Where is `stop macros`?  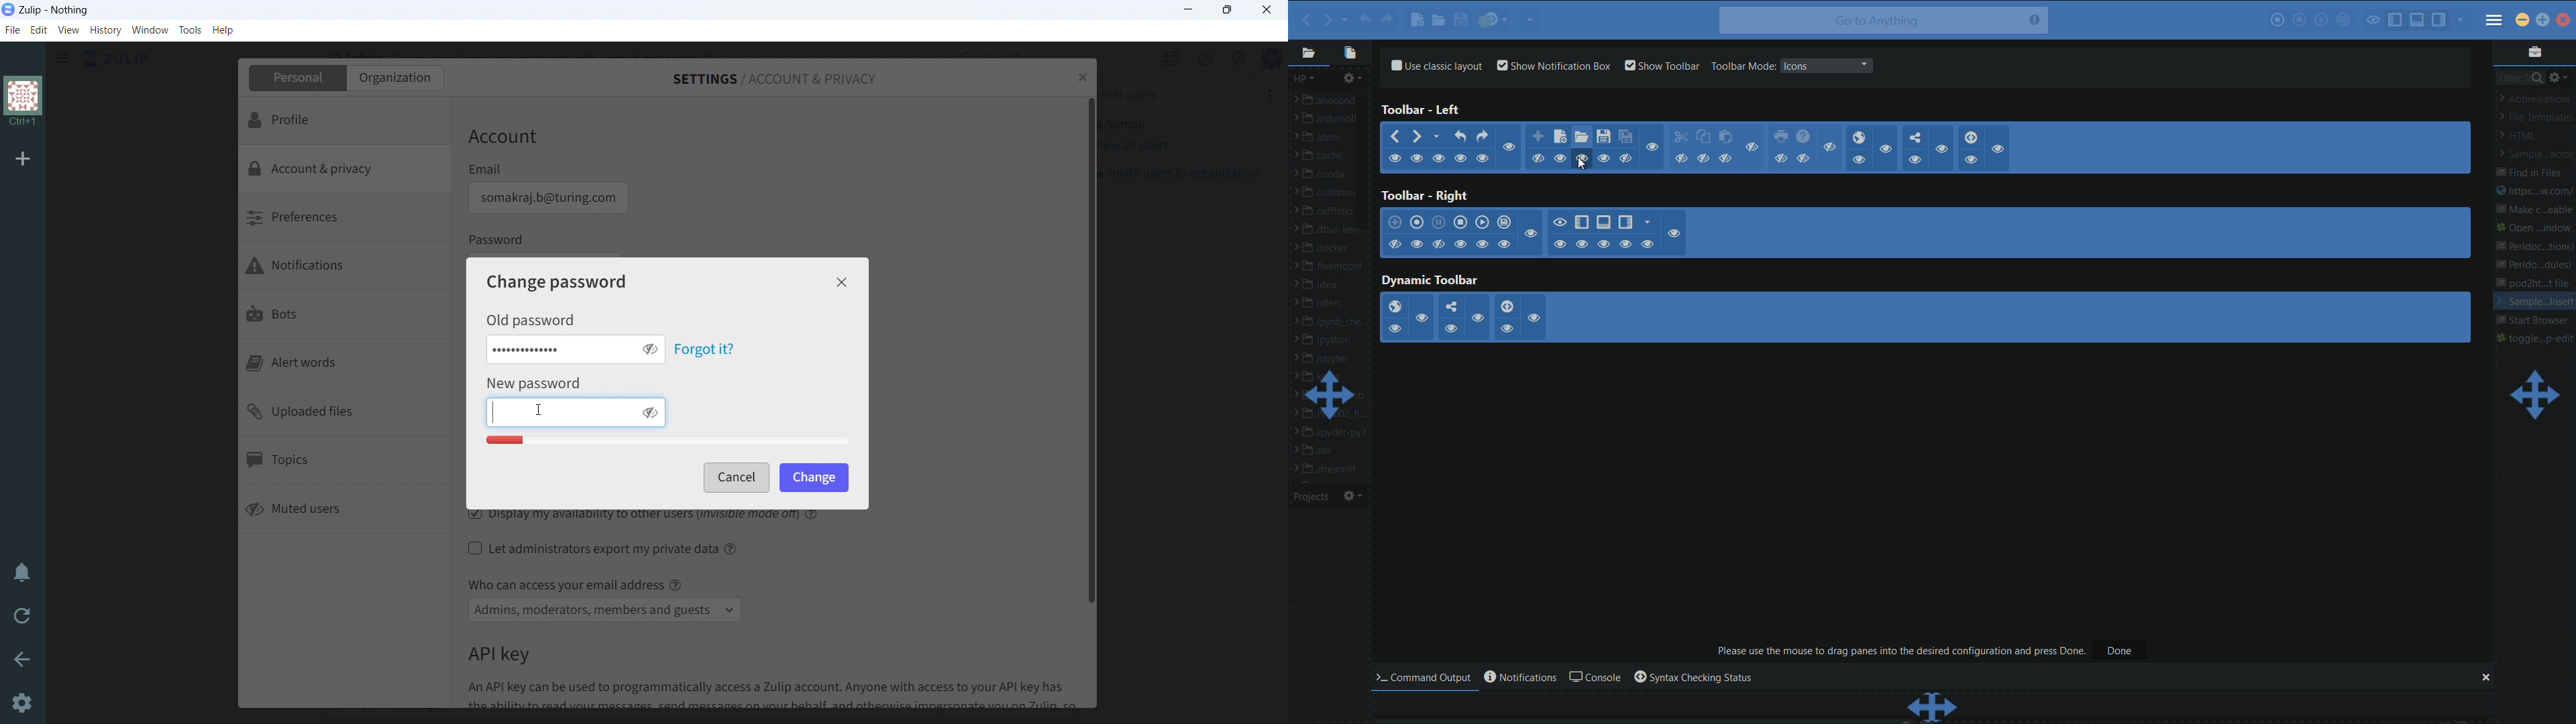 stop macros is located at coordinates (2300, 21).